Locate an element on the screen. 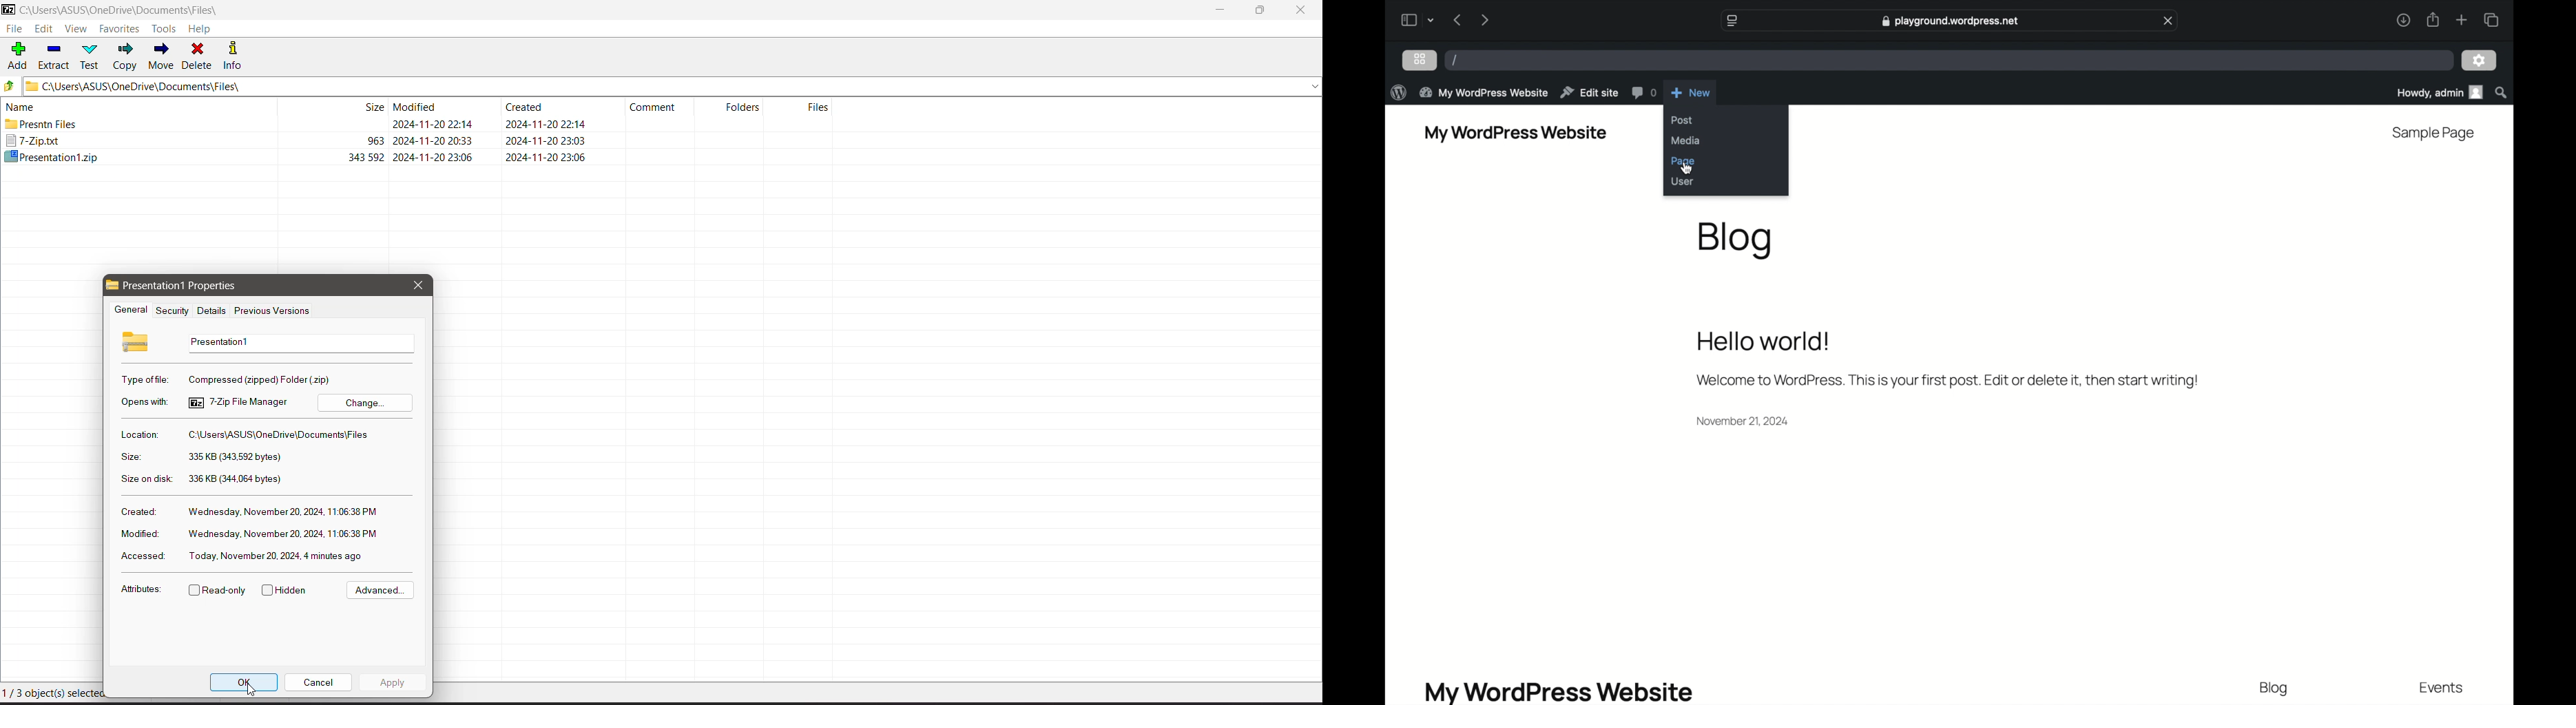 Image resolution: width=2576 pixels, height=728 pixels. Total size of the selected file is located at coordinates (236, 479).